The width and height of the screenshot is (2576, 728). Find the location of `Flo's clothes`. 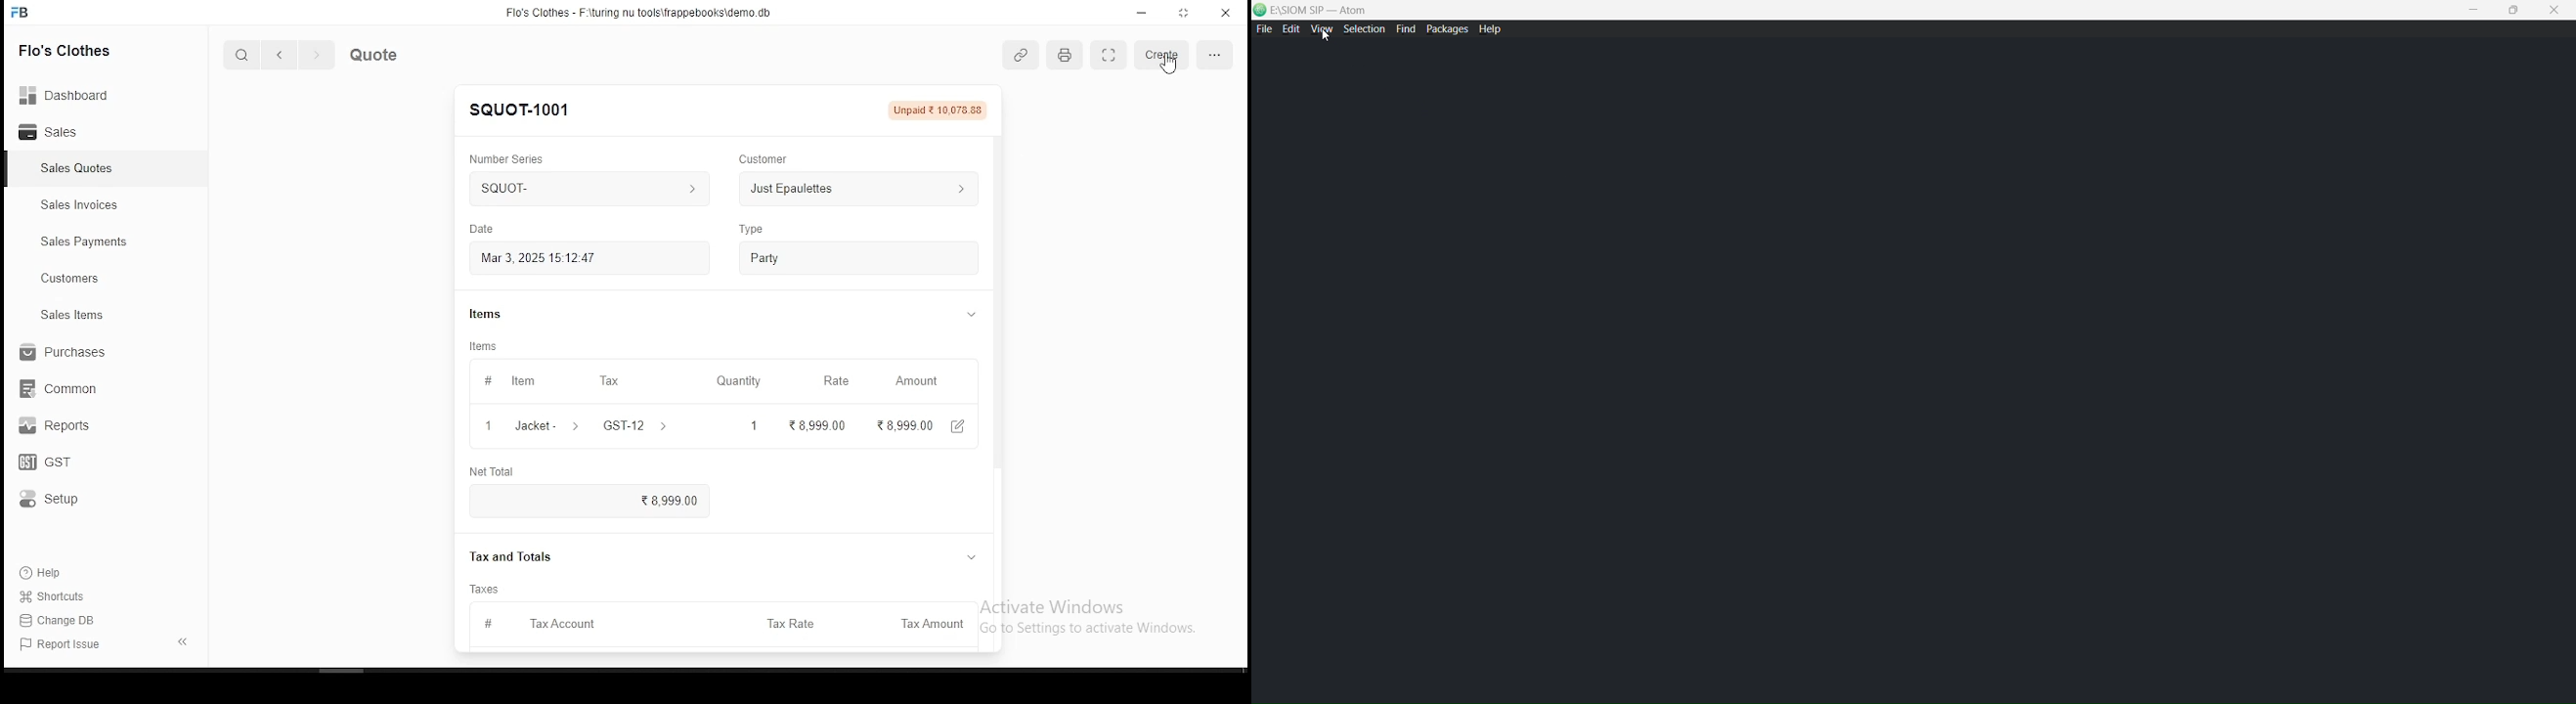

Flo's clothes is located at coordinates (80, 52).